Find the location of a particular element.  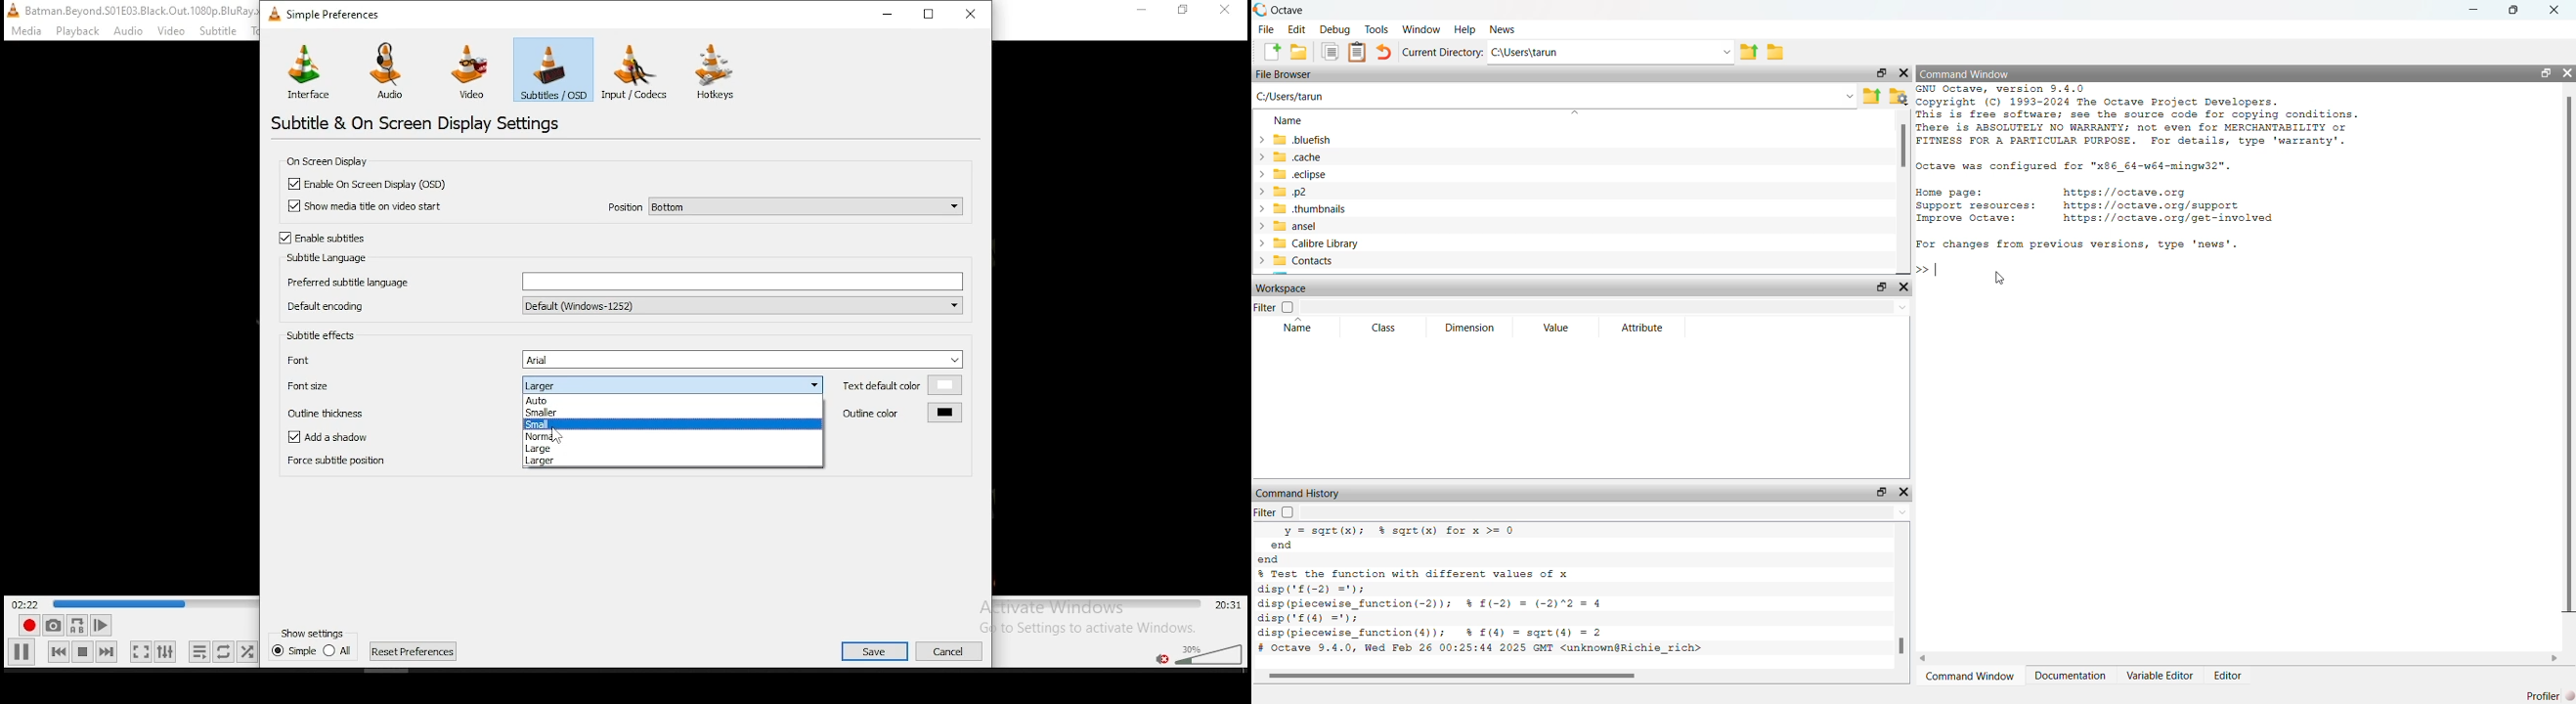

>  thumbnails is located at coordinates (1302, 209).